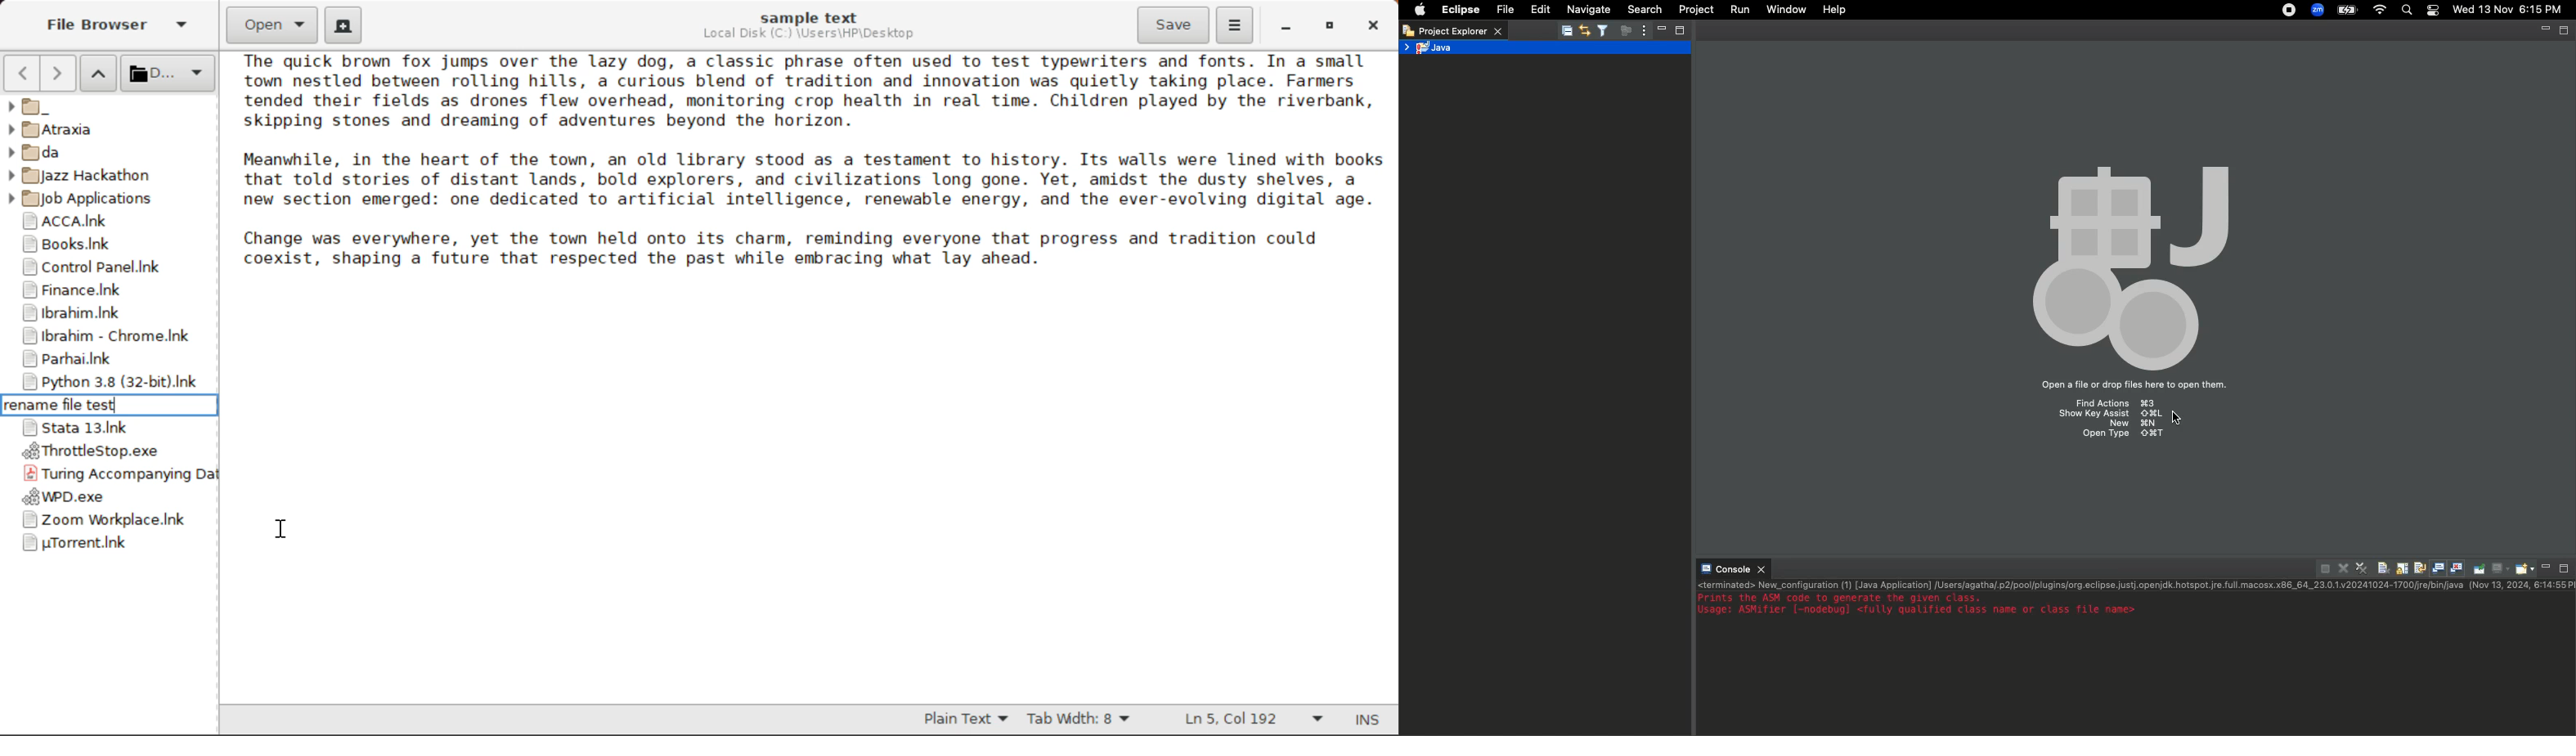 This screenshot has height=756, width=2576. What do you see at coordinates (2457, 567) in the screenshot?
I see `Show console when standard error changes` at bounding box center [2457, 567].